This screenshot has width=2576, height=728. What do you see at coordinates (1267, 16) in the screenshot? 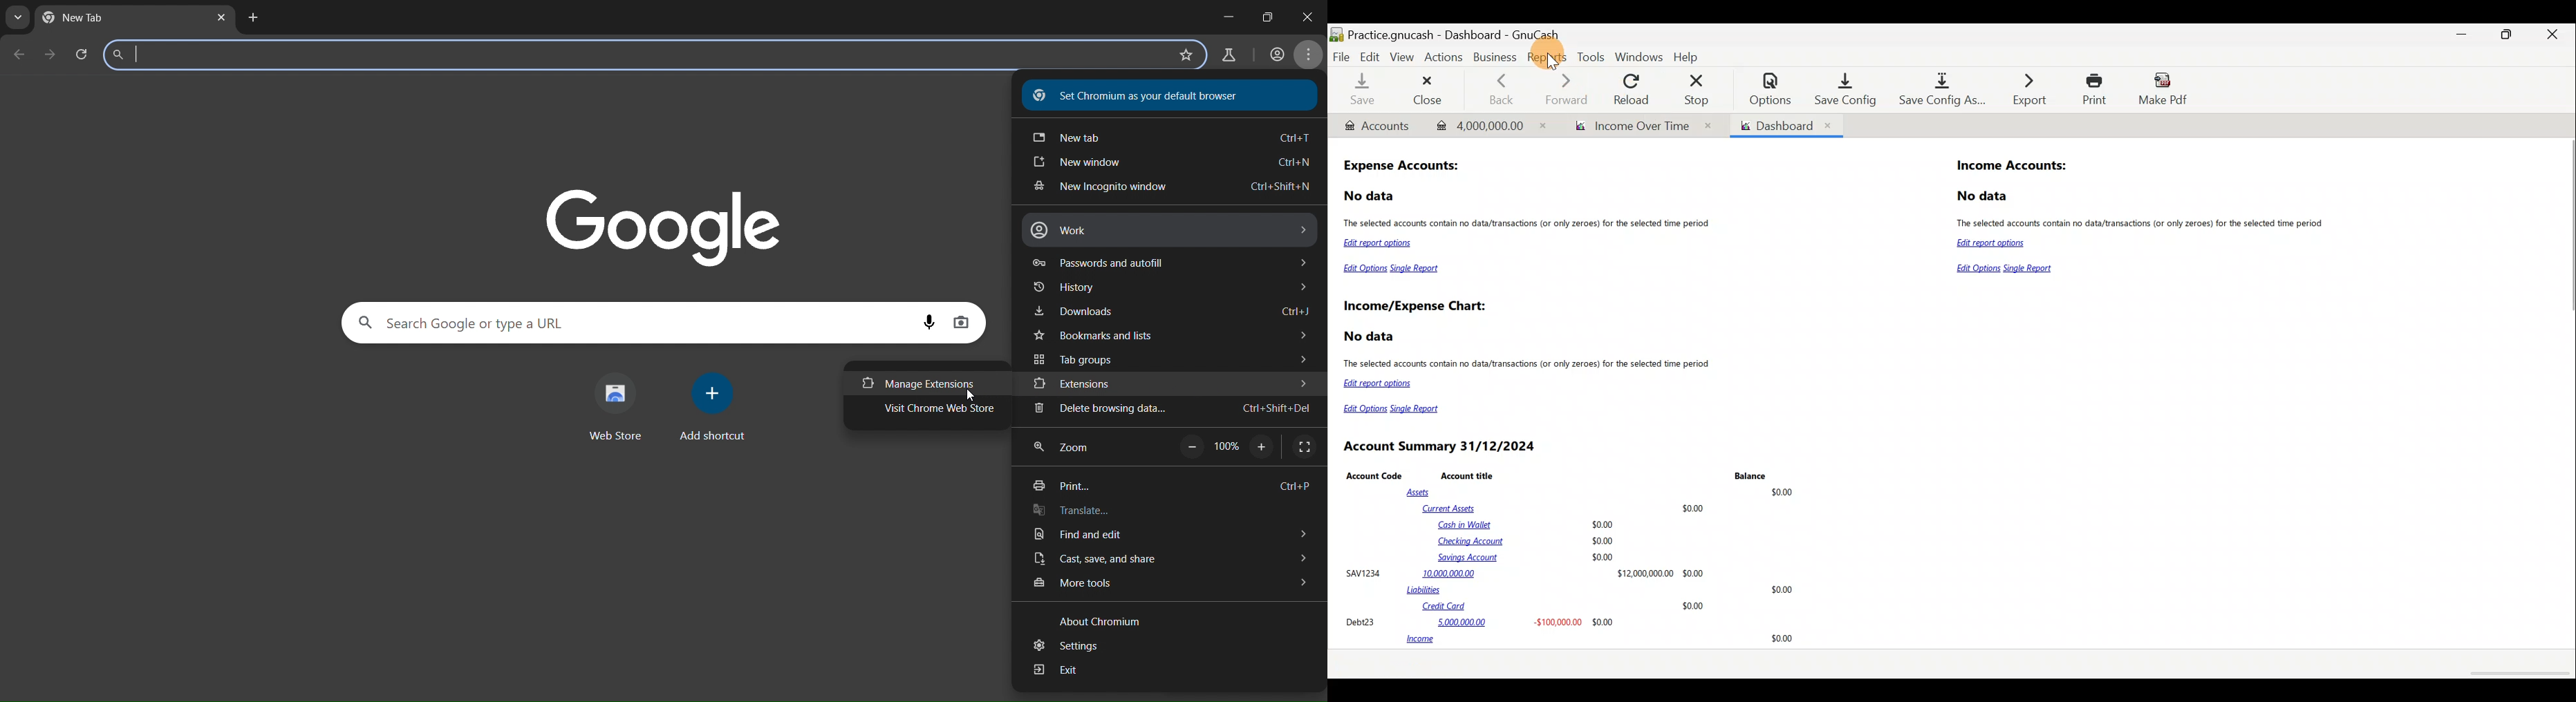
I see `maximize` at bounding box center [1267, 16].